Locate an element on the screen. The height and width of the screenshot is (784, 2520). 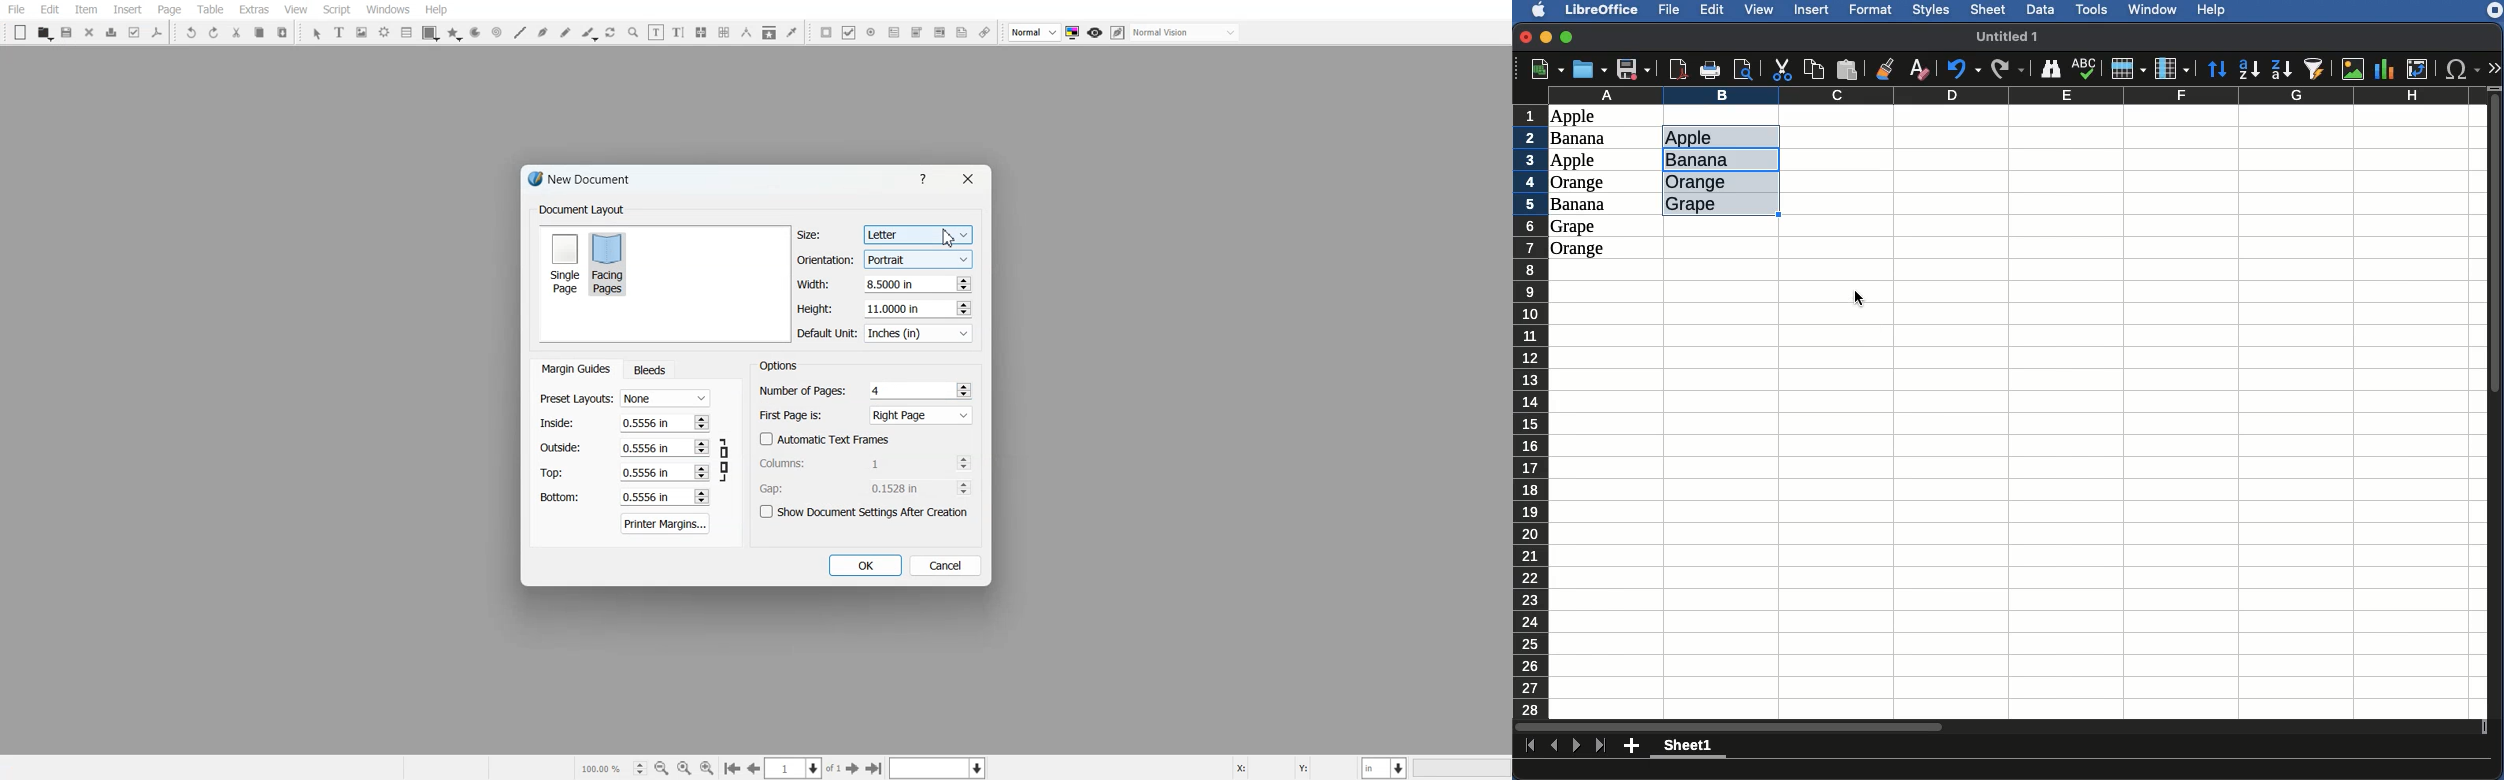
Text Annotation is located at coordinates (962, 33).